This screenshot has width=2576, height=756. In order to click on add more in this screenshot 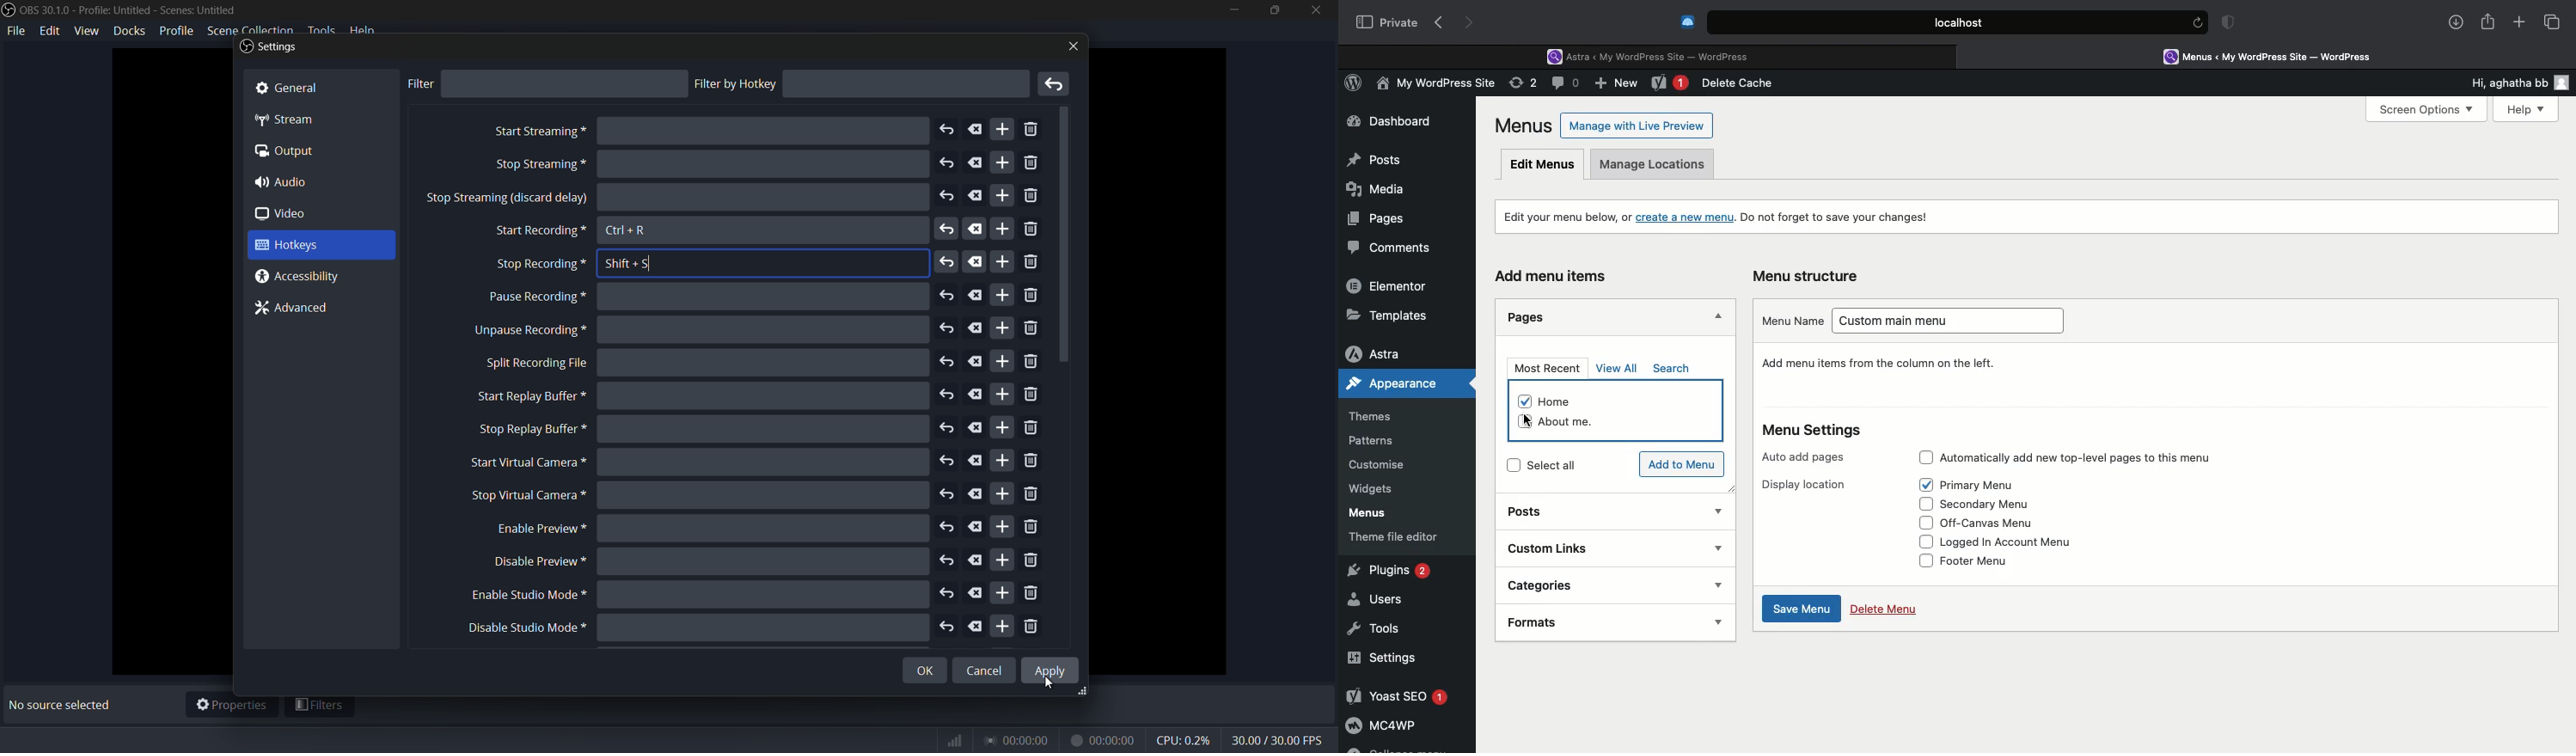, I will do `click(1001, 393)`.